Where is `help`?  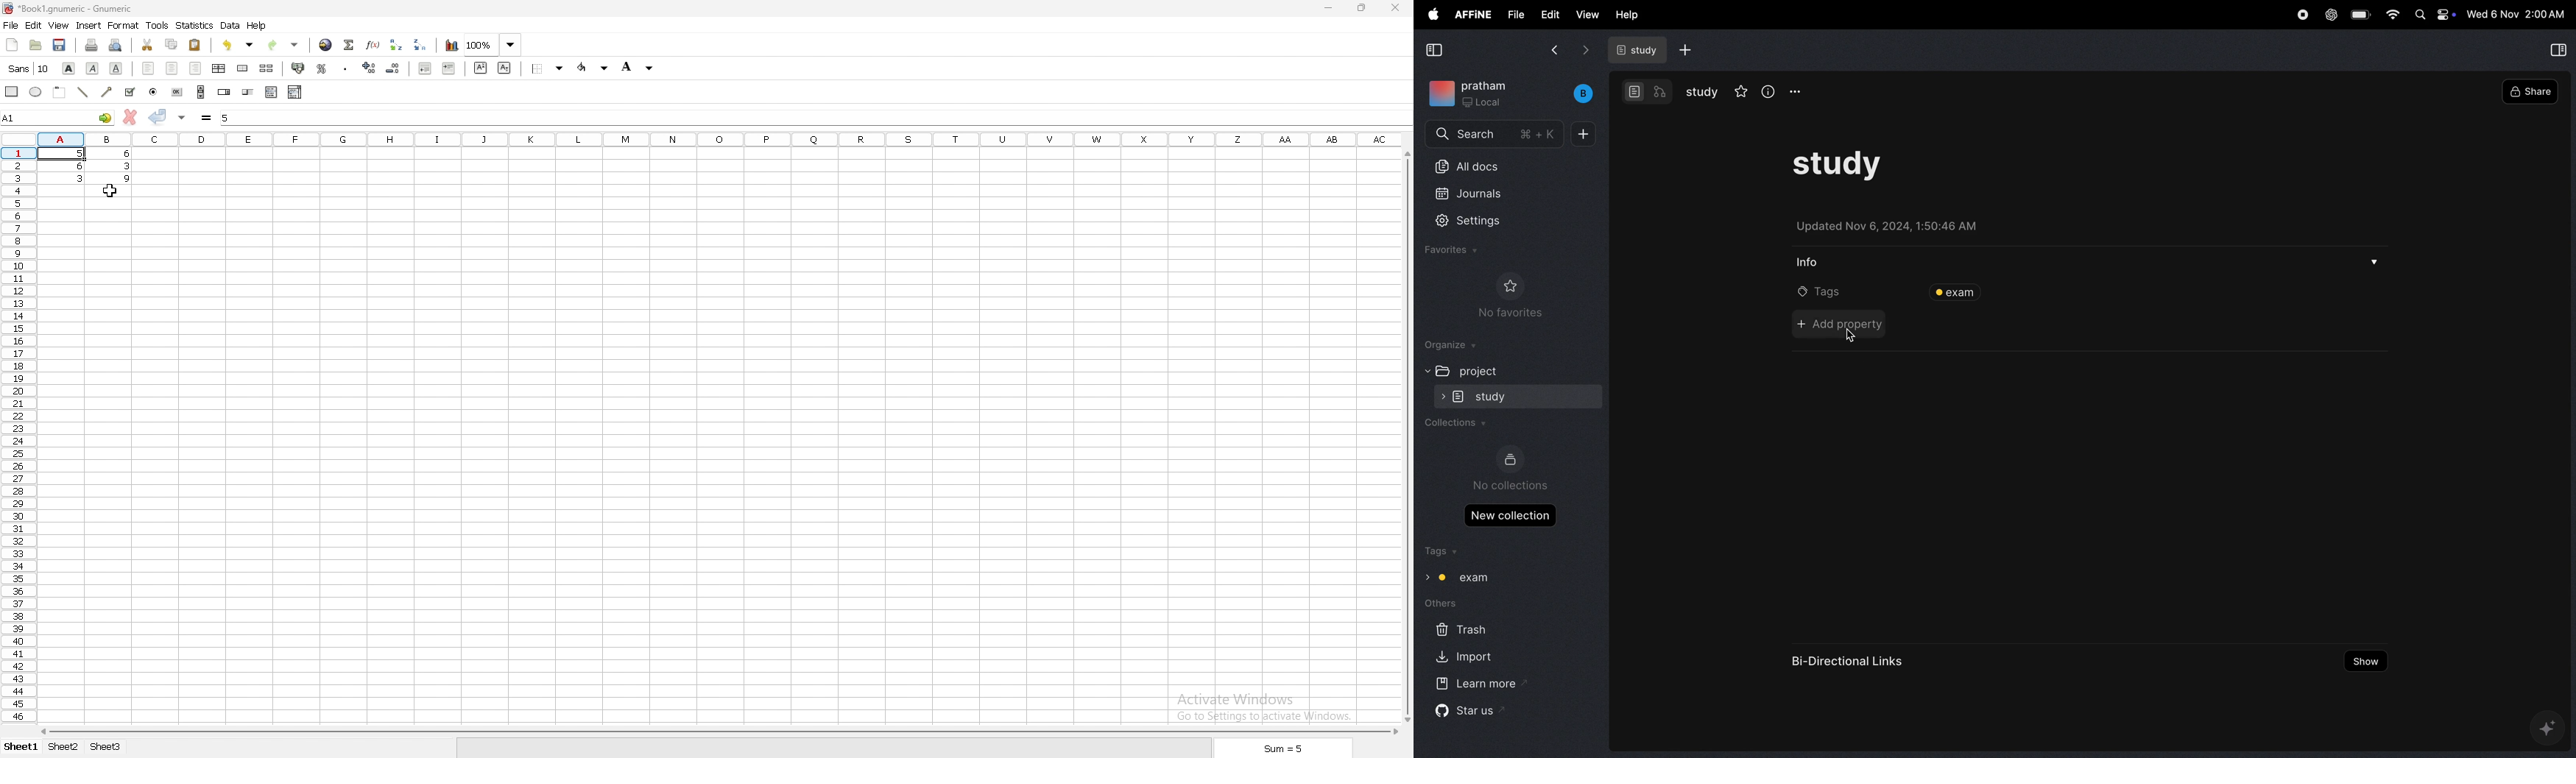
help is located at coordinates (1625, 15).